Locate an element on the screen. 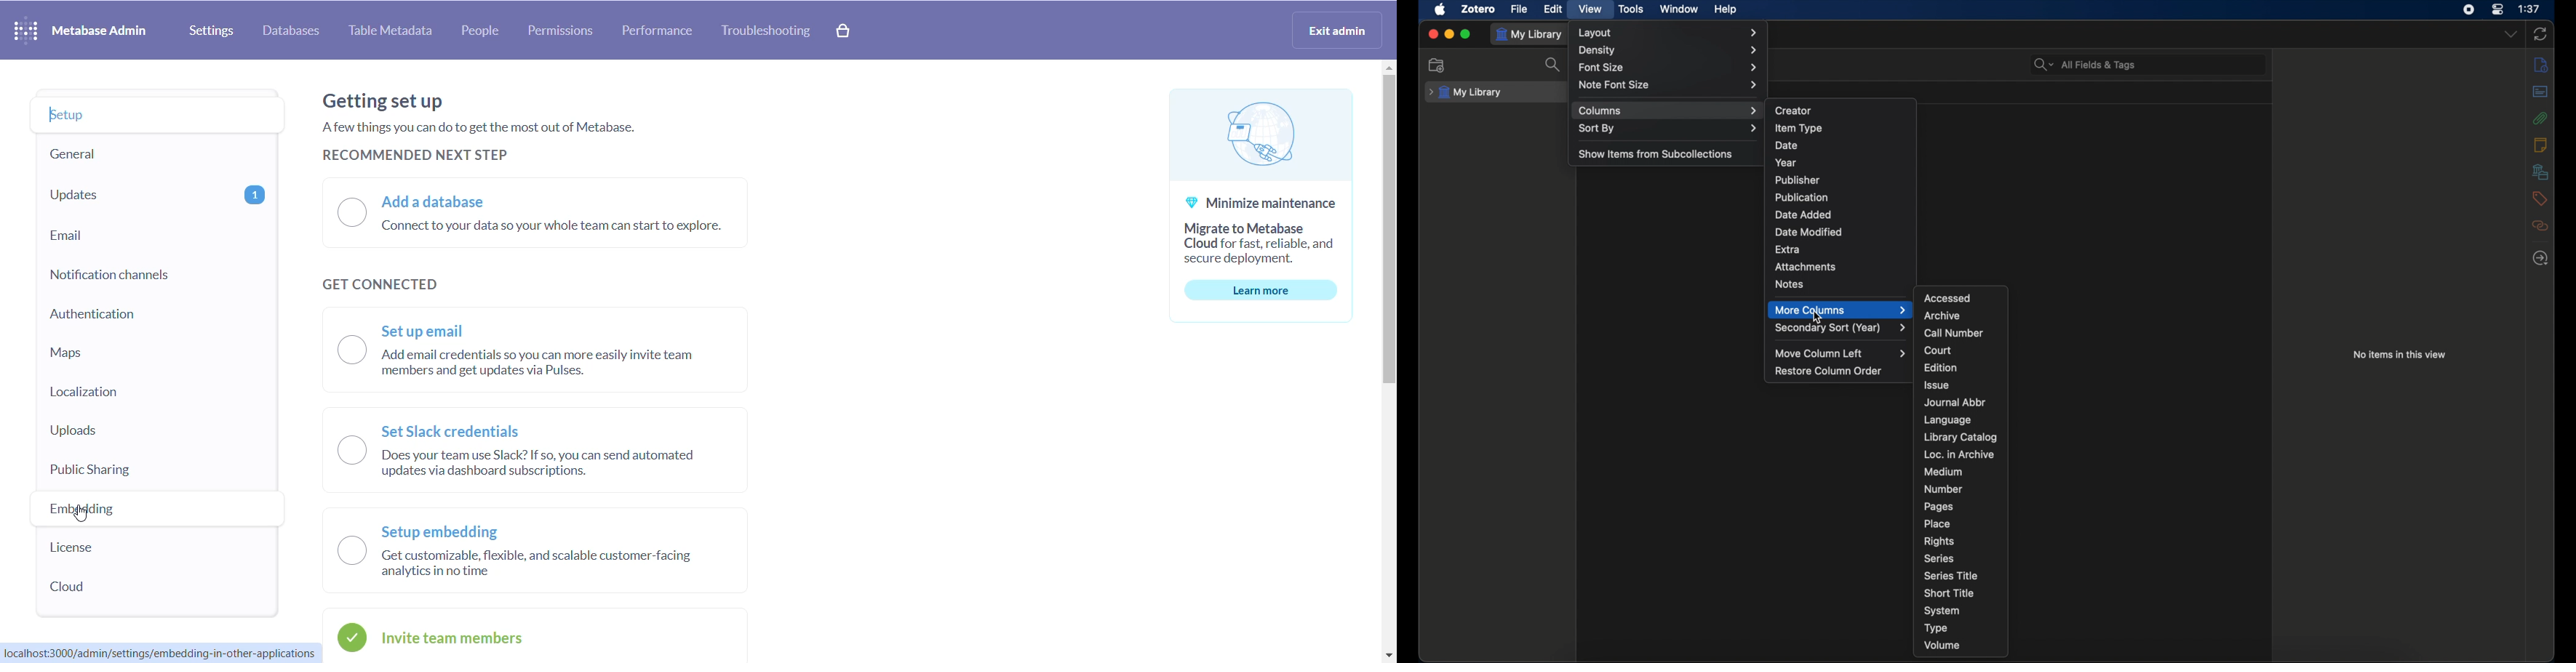 This screenshot has width=2576, height=672. rights is located at coordinates (1939, 541).